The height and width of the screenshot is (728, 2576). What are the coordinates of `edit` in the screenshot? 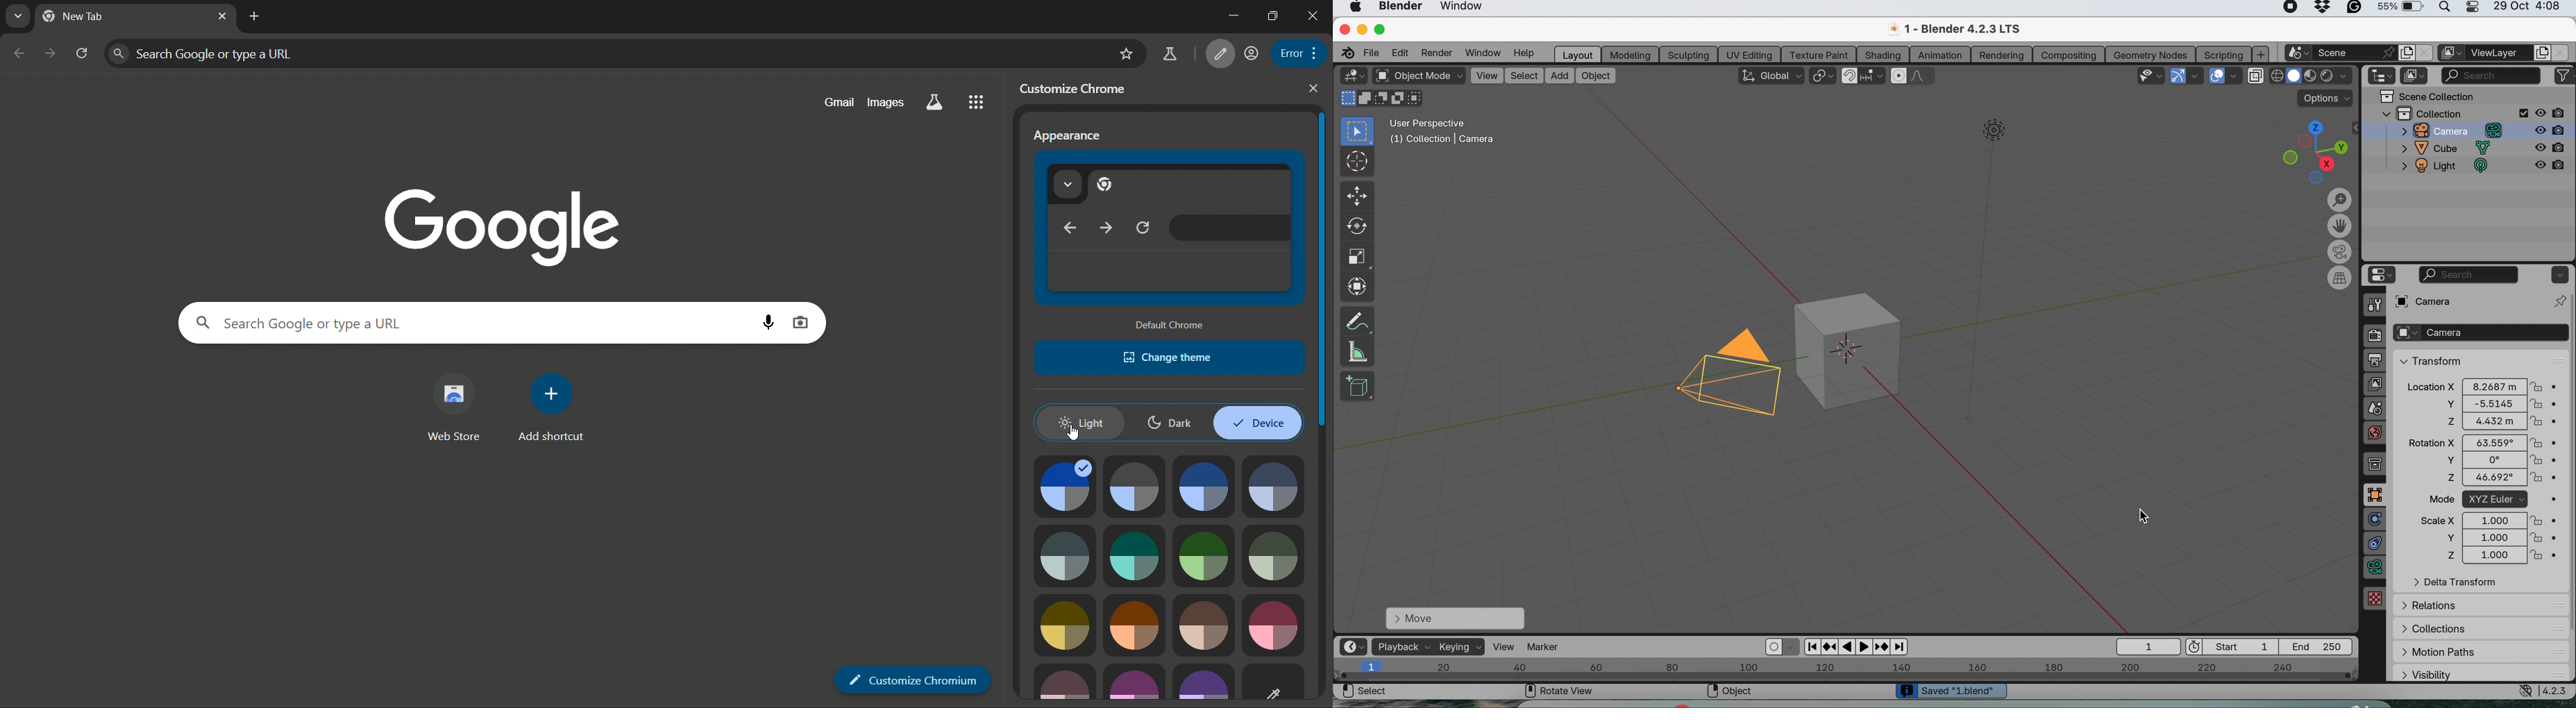 It's located at (1400, 52).